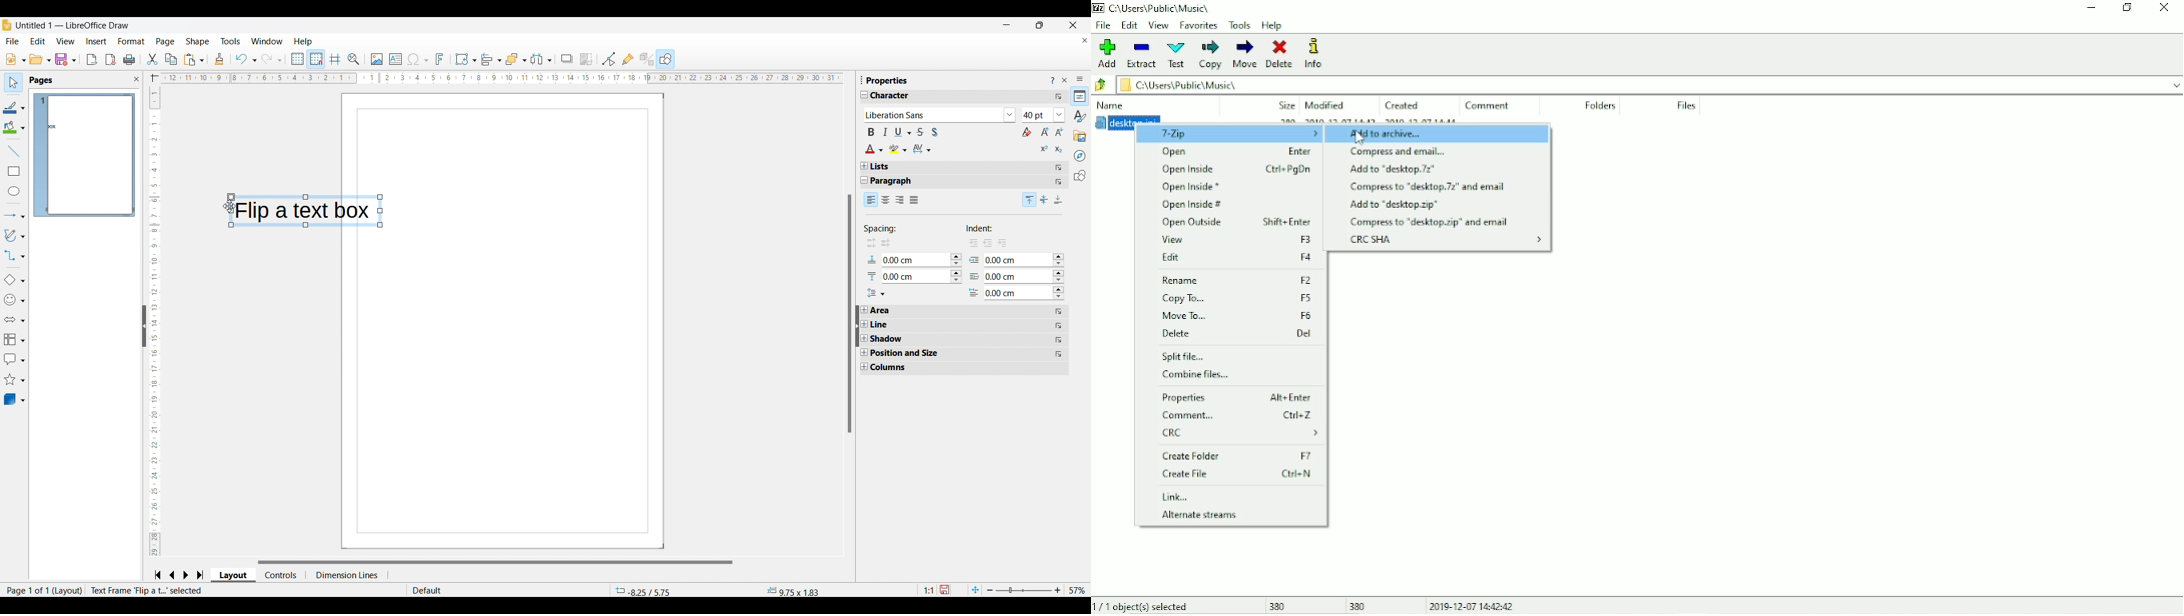 This screenshot has width=2184, height=616. Describe the element at coordinates (1046, 131) in the screenshot. I see `Increase font size` at that location.